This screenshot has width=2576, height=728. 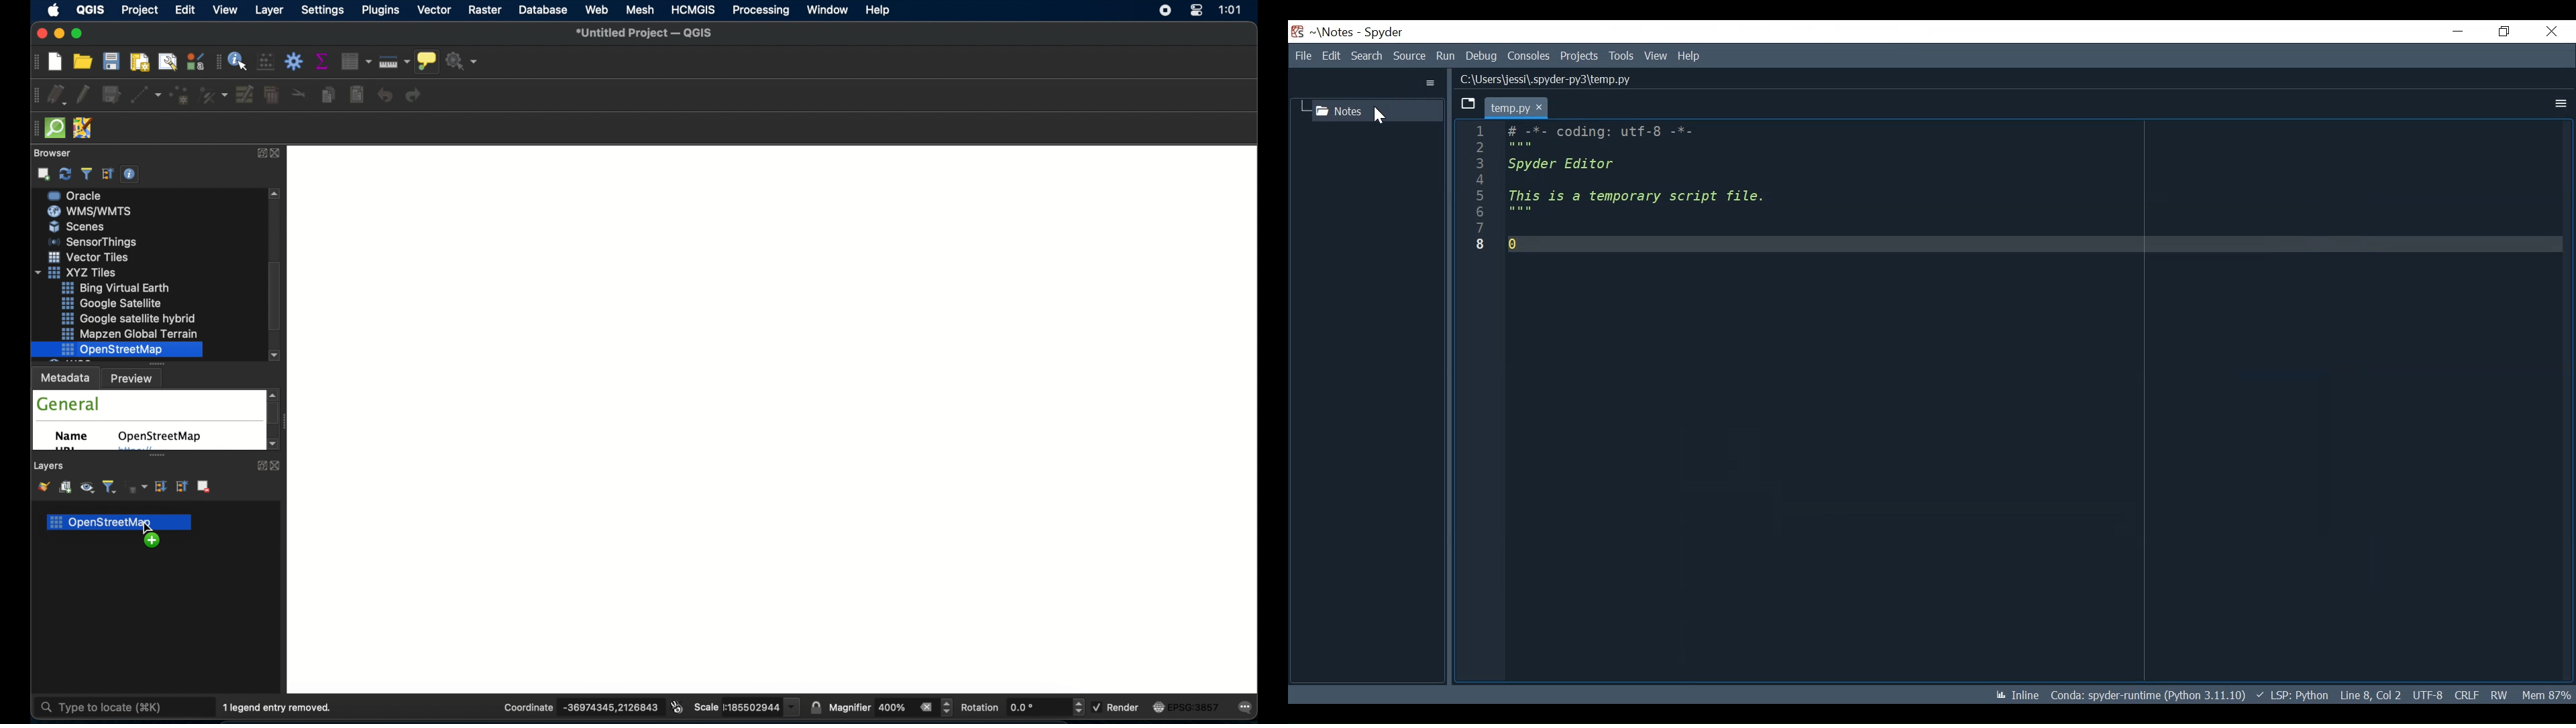 I want to click on no action selected, so click(x=463, y=63).